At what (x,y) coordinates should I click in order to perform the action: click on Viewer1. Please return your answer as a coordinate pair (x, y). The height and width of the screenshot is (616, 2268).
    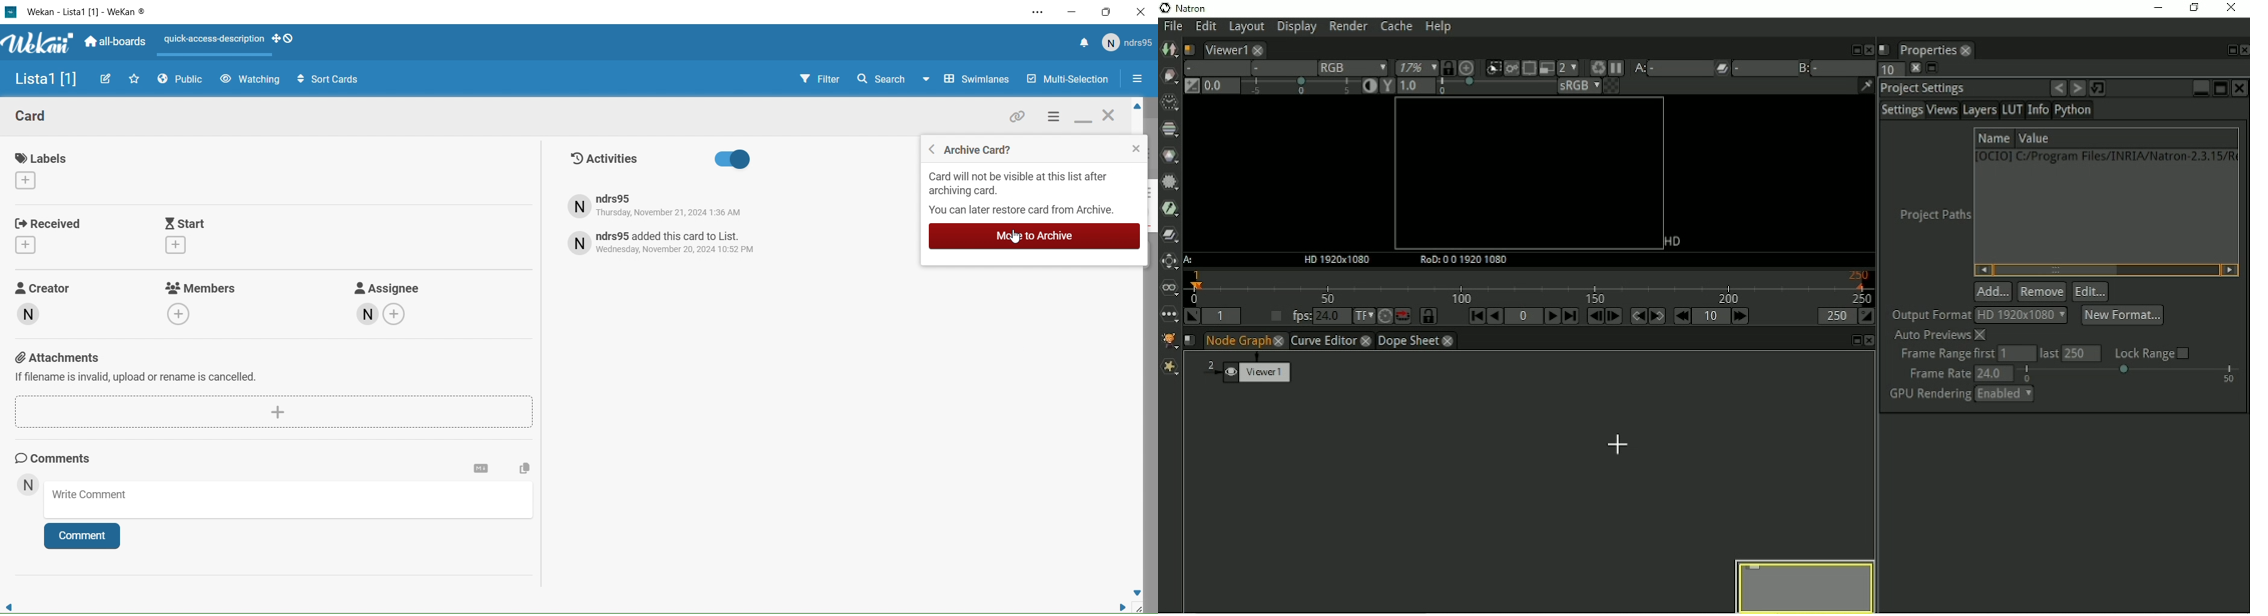
    Looking at the image, I should click on (1231, 48).